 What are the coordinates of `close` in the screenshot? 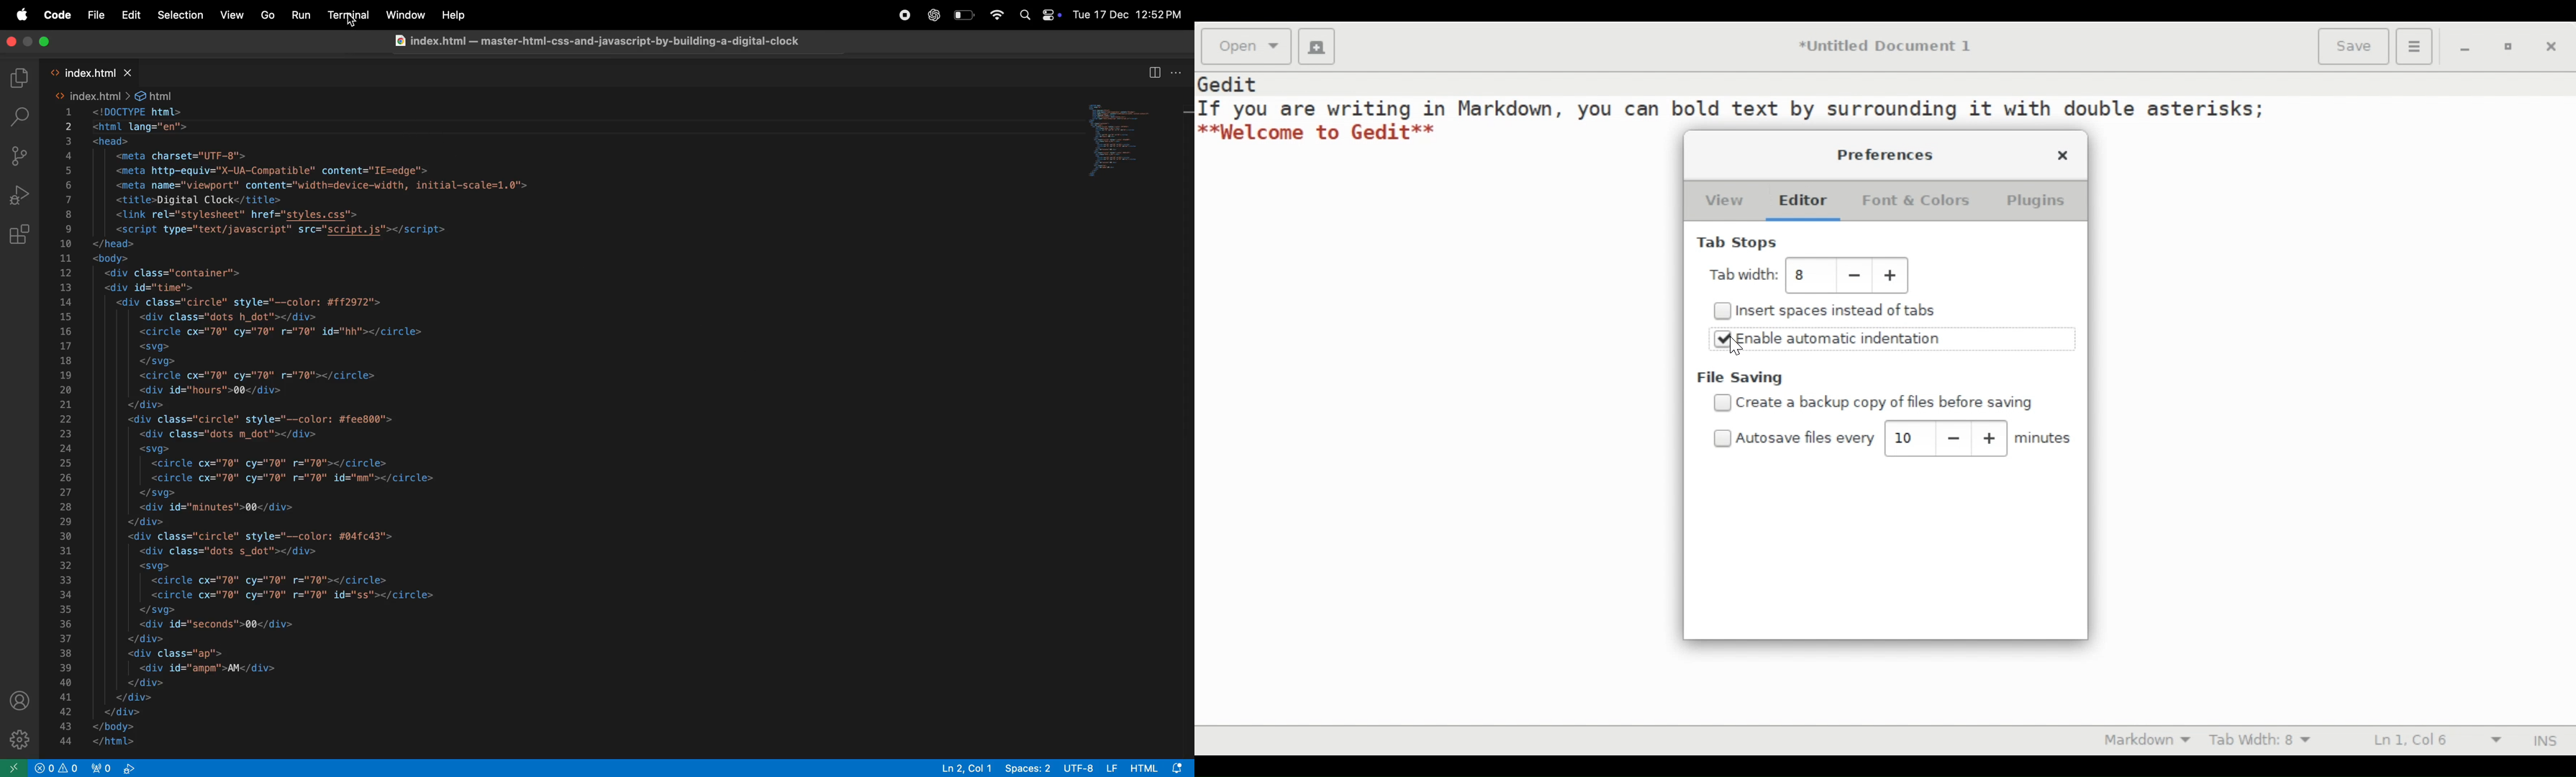 It's located at (14, 43).